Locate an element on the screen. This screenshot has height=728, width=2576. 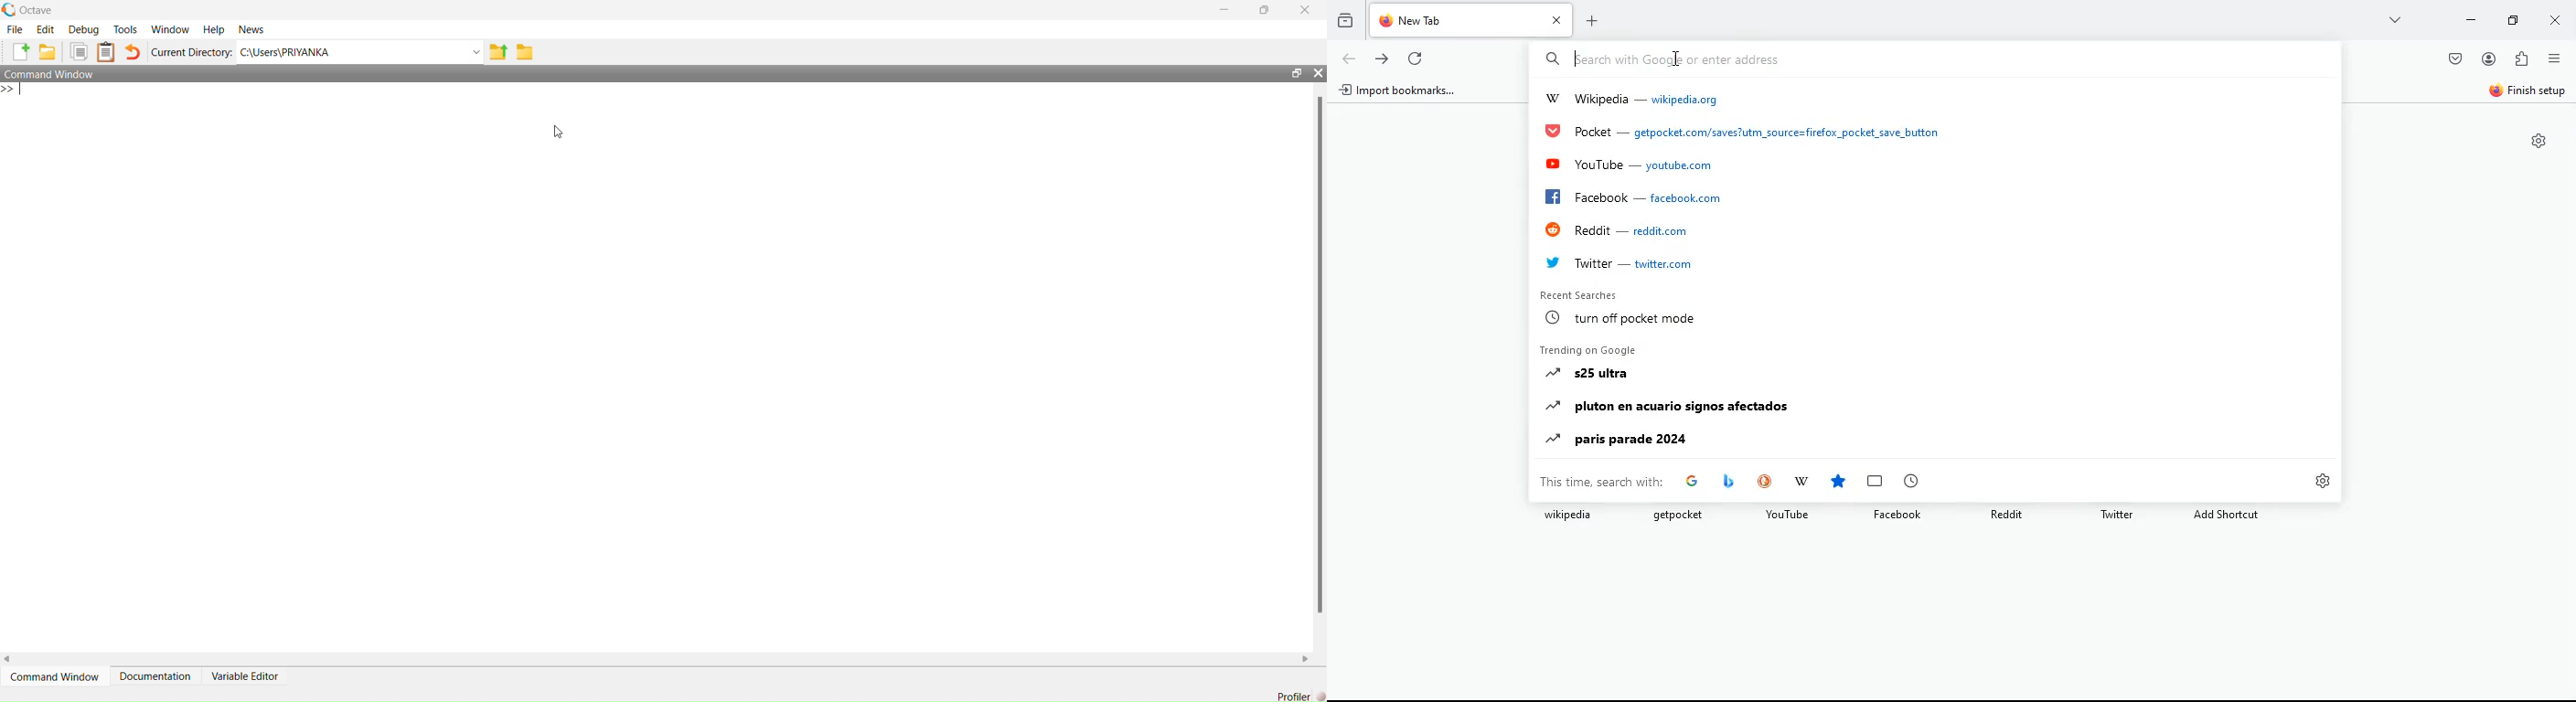
Window is located at coordinates (171, 30).